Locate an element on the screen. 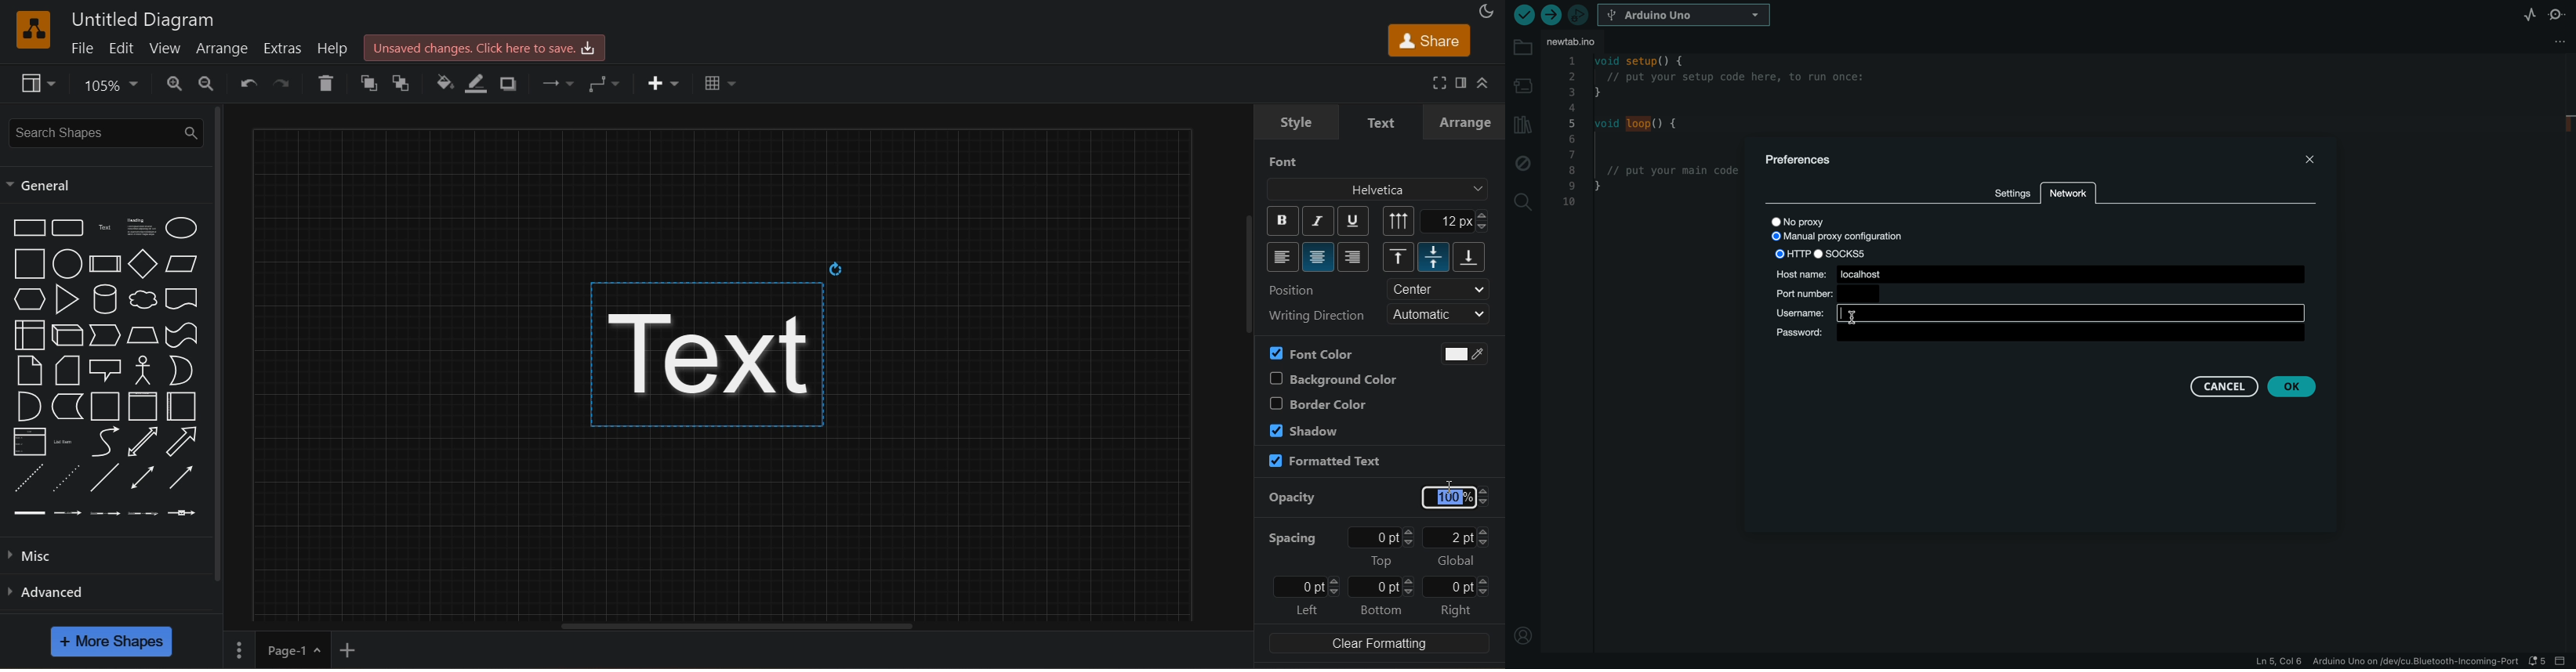 This screenshot has height=672, width=2576. connector with label is located at coordinates (67, 513).